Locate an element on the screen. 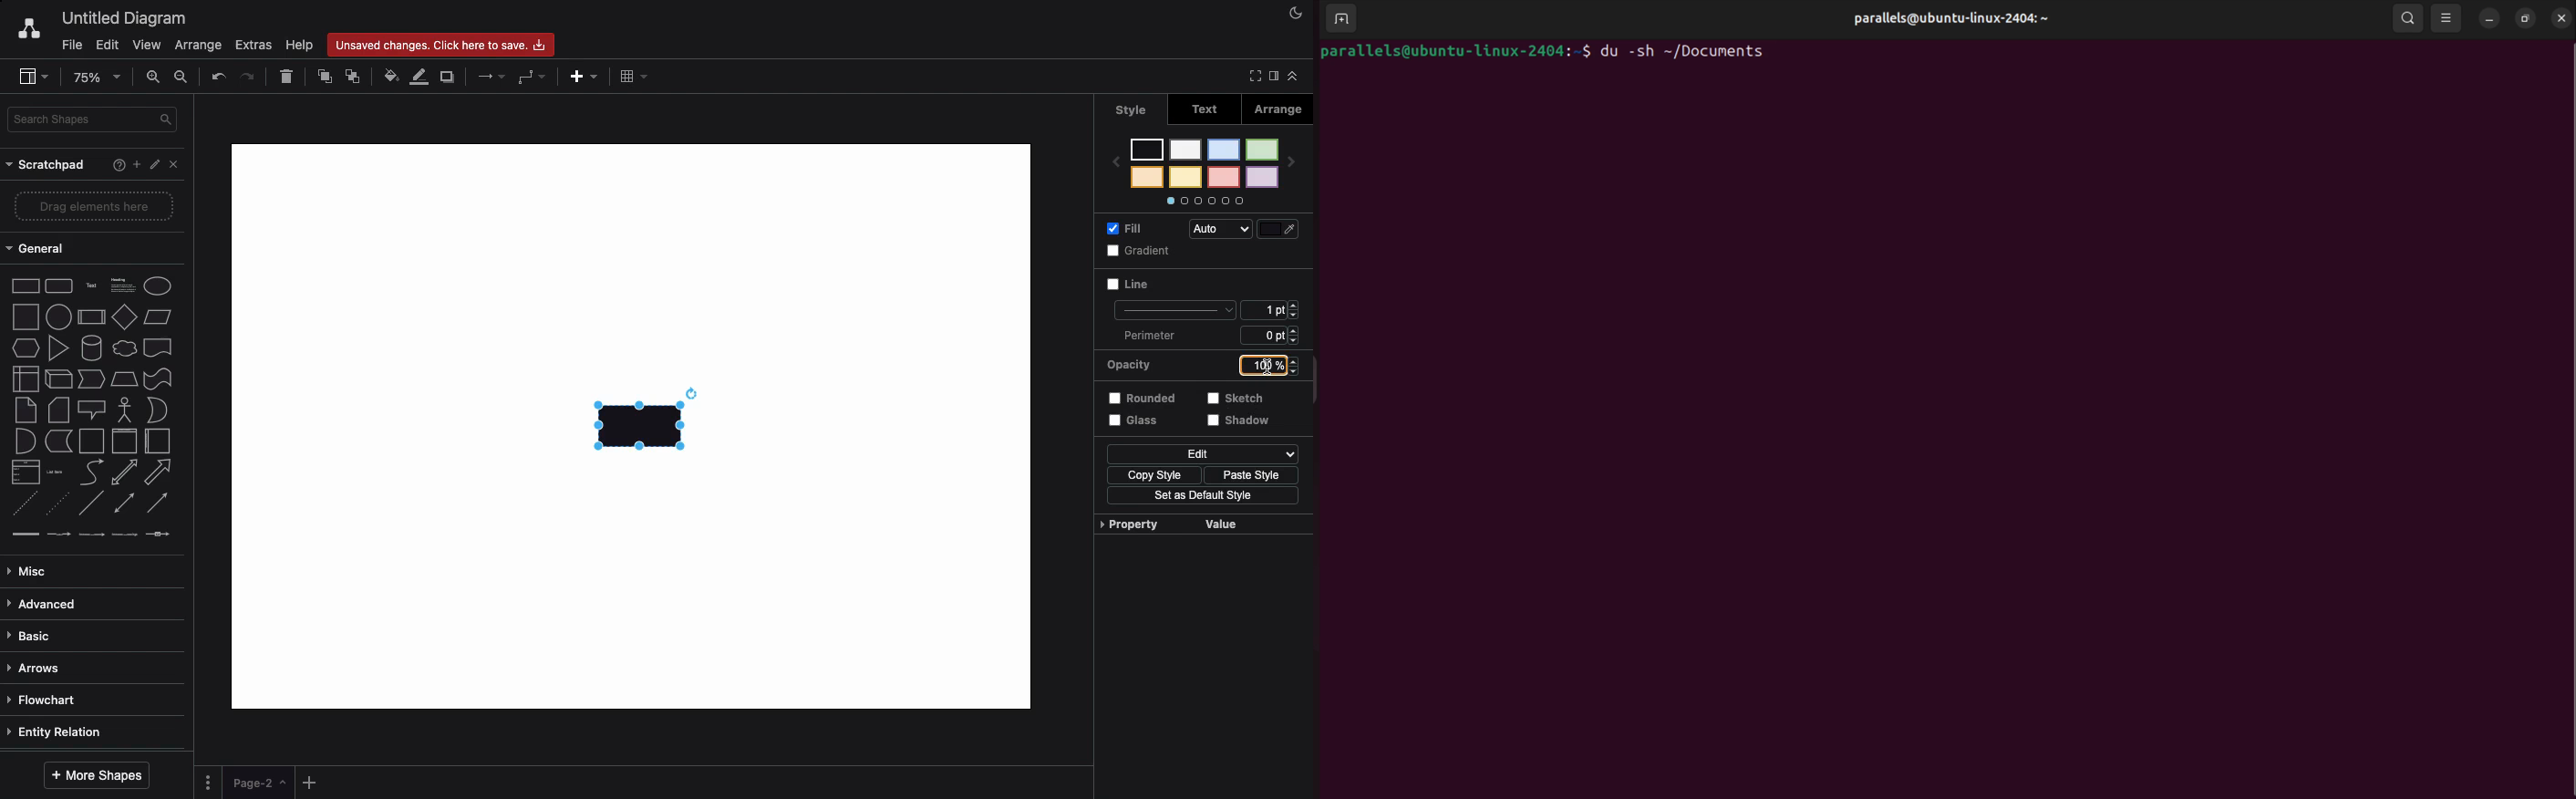 The width and height of the screenshot is (2576, 812). close is located at coordinates (2562, 17).